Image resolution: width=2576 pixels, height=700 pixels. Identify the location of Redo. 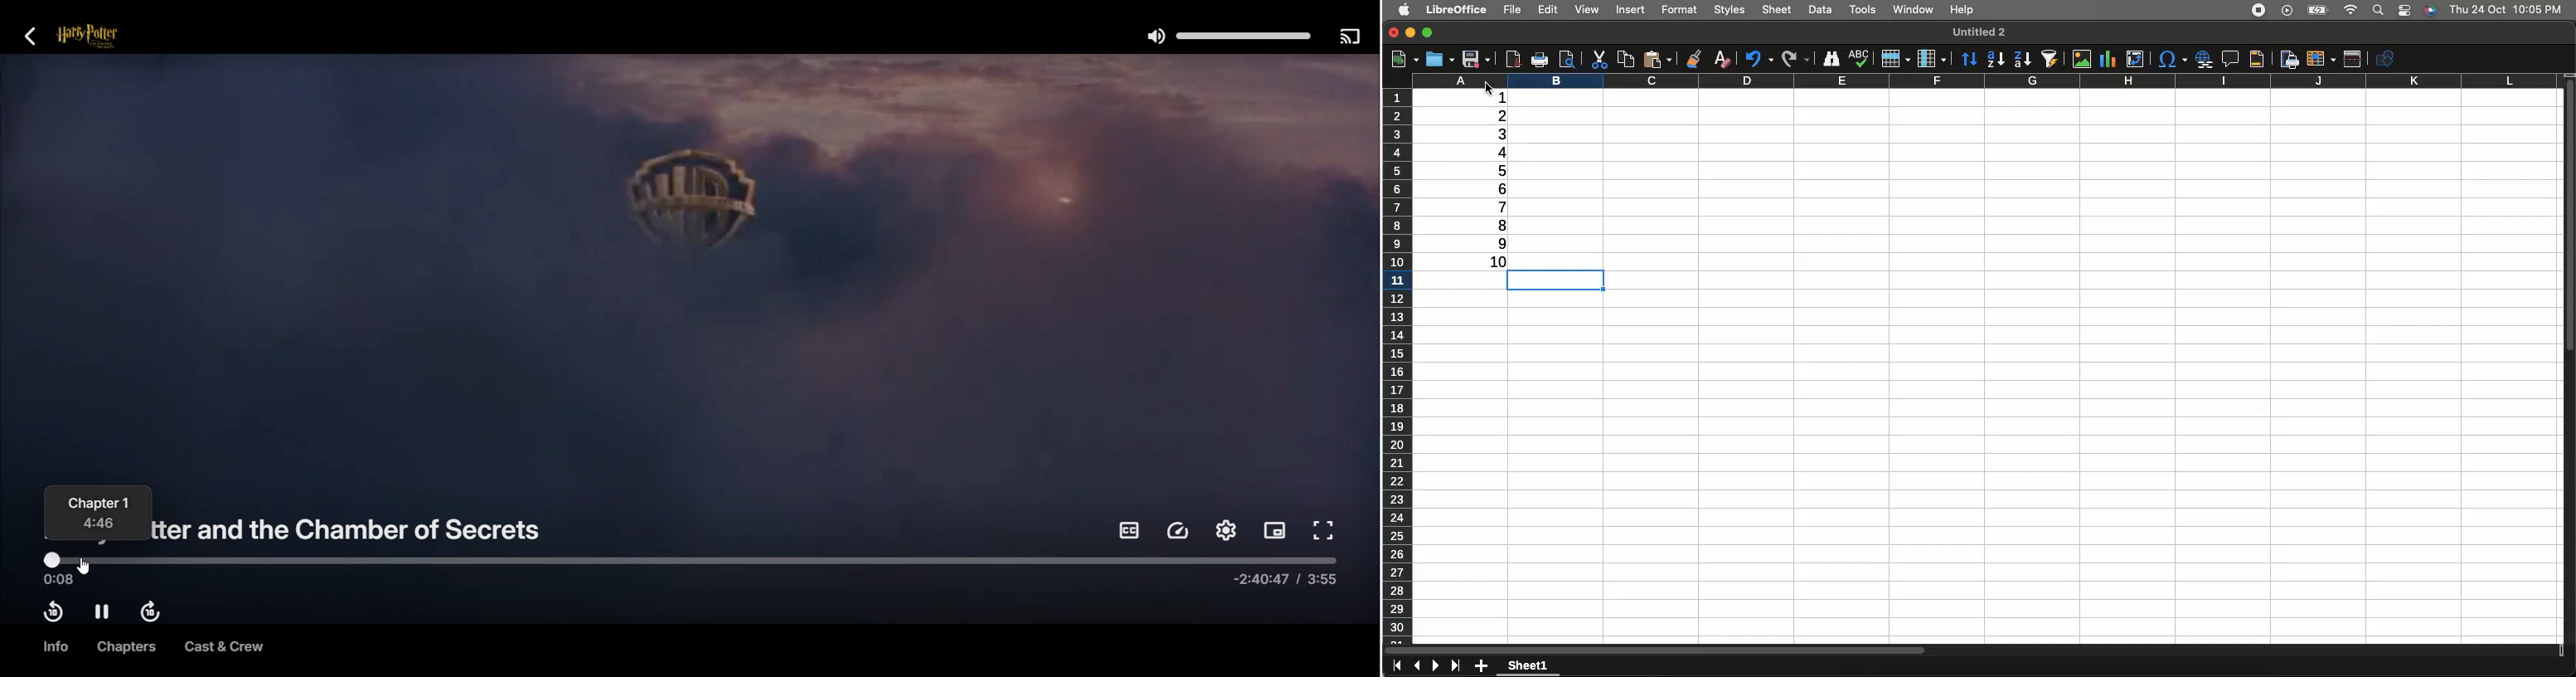
(1795, 57).